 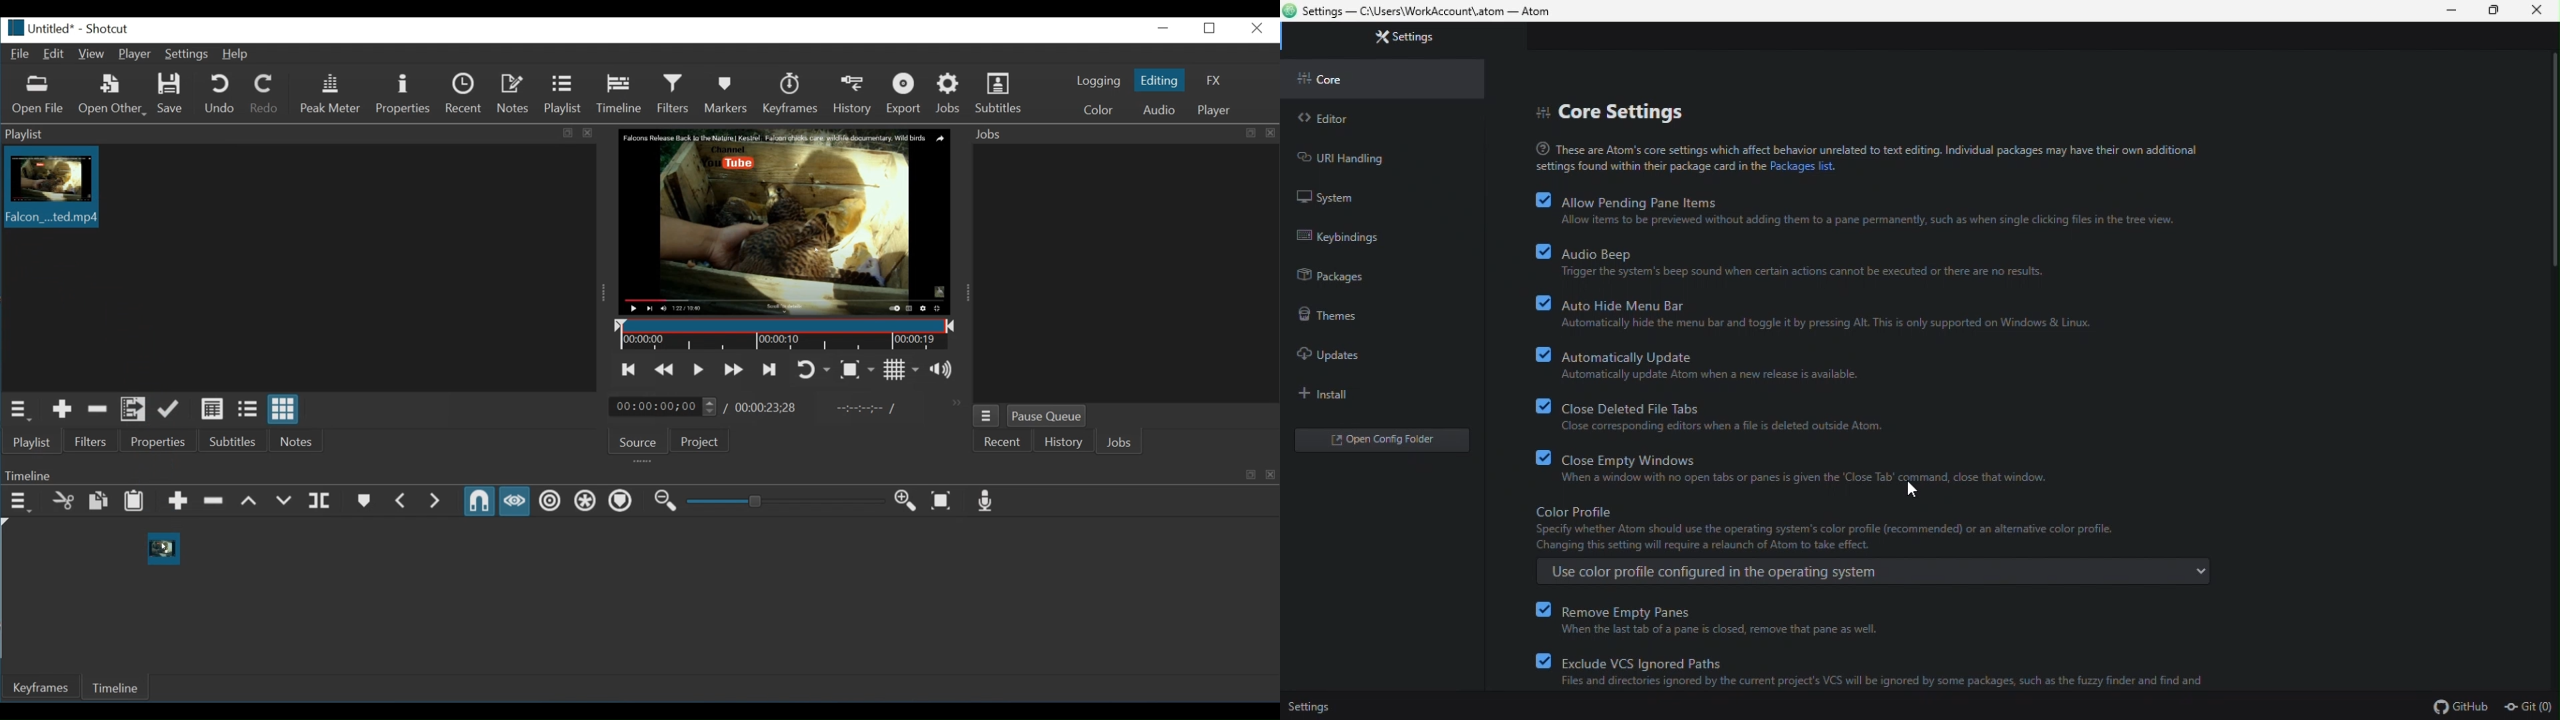 What do you see at coordinates (1805, 263) in the screenshot?
I see `audio beep` at bounding box center [1805, 263].